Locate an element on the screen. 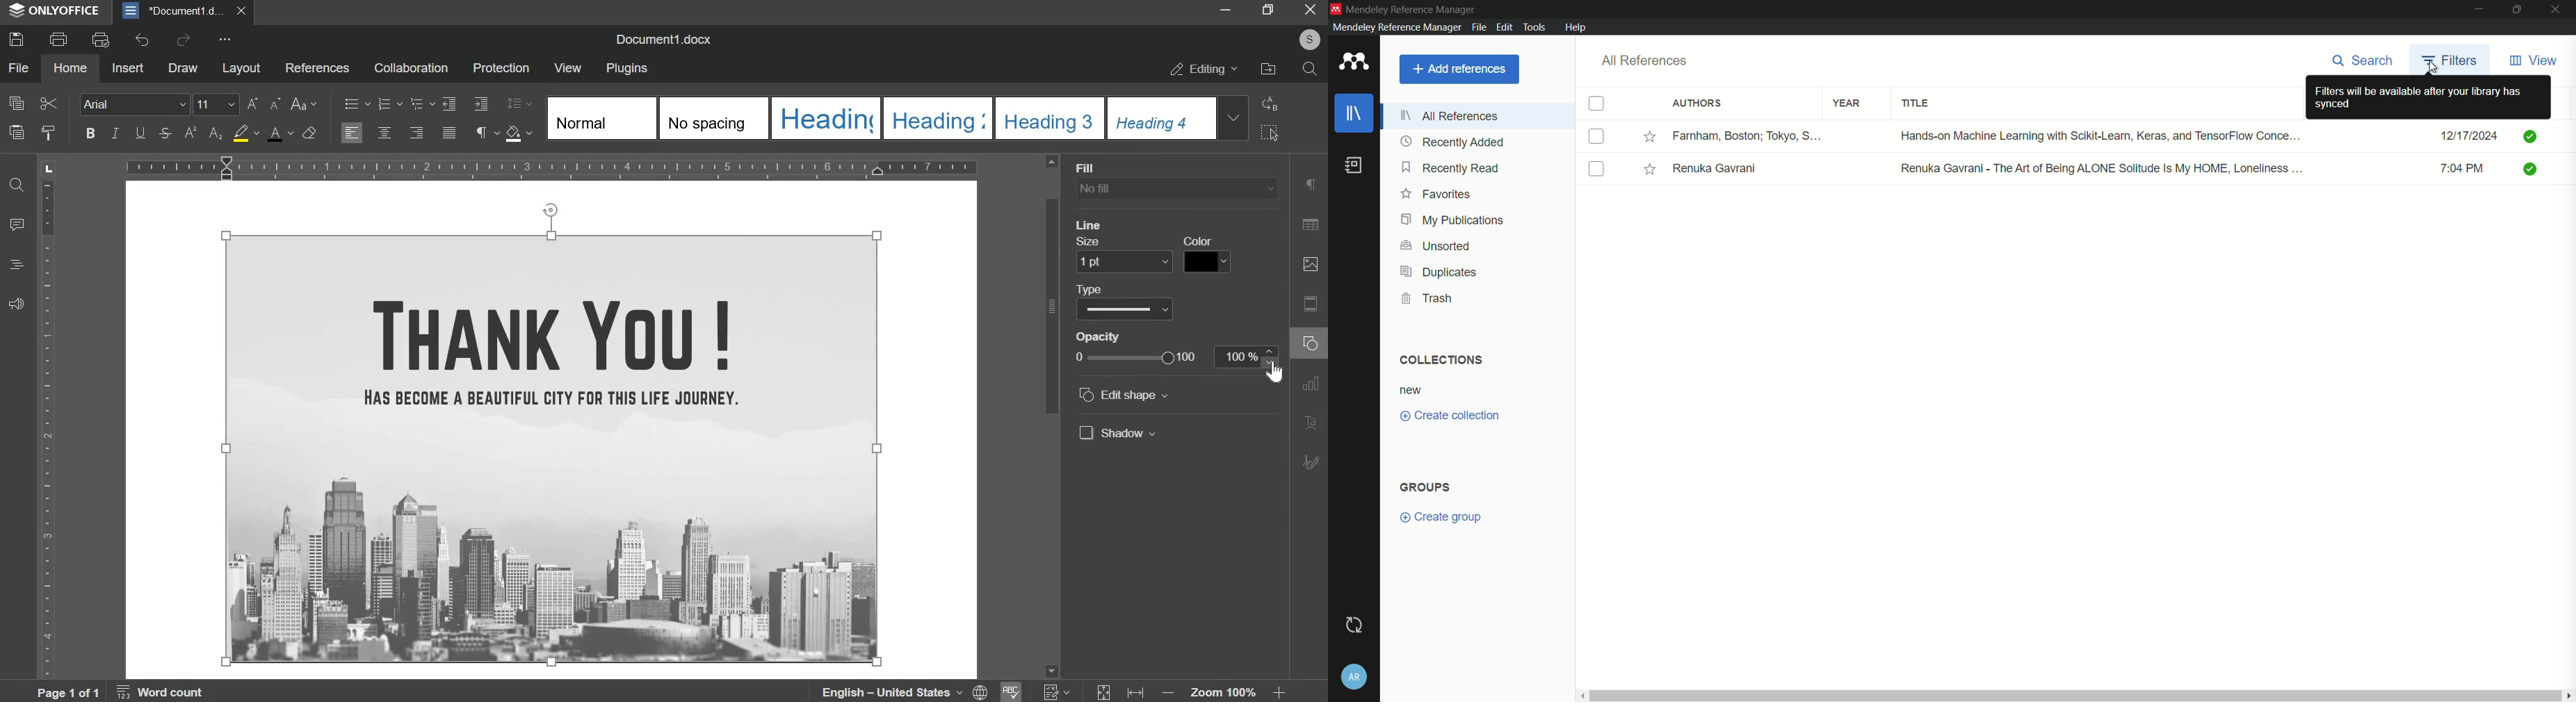 This screenshot has width=2576, height=728. Document1.docx is located at coordinates (667, 37).